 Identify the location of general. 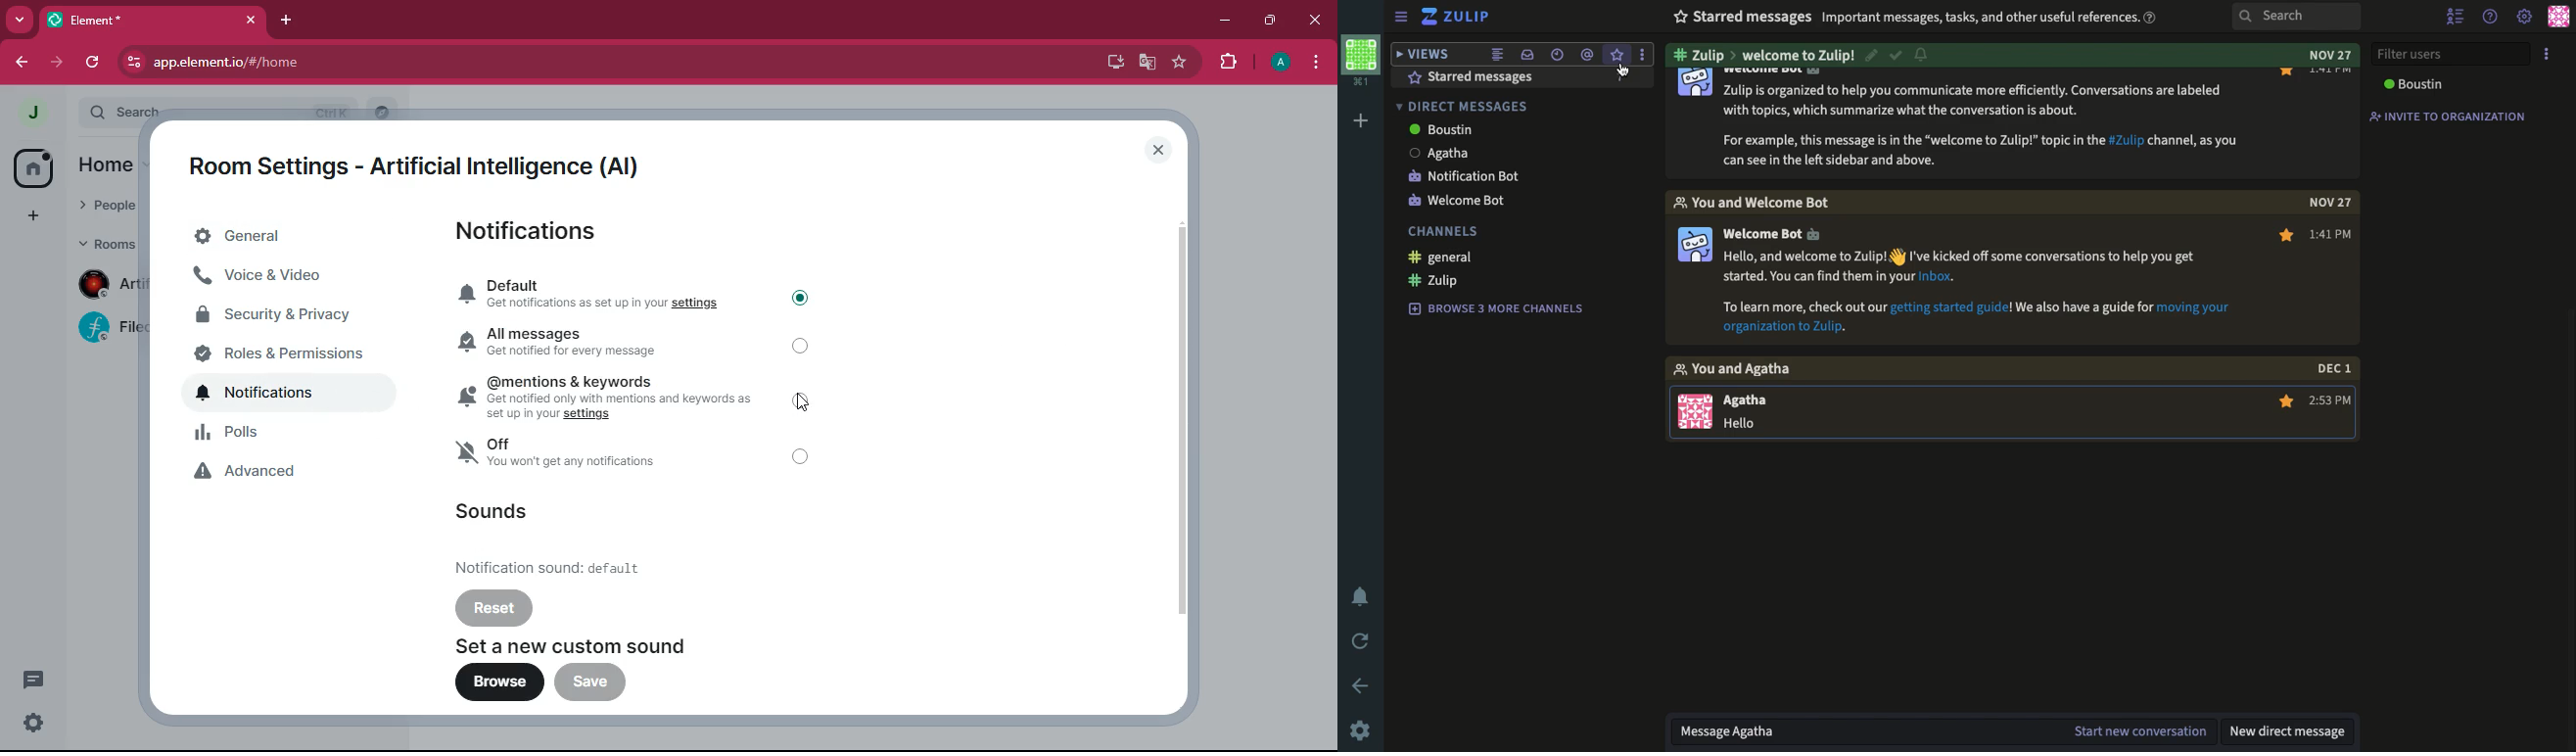
(1436, 258).